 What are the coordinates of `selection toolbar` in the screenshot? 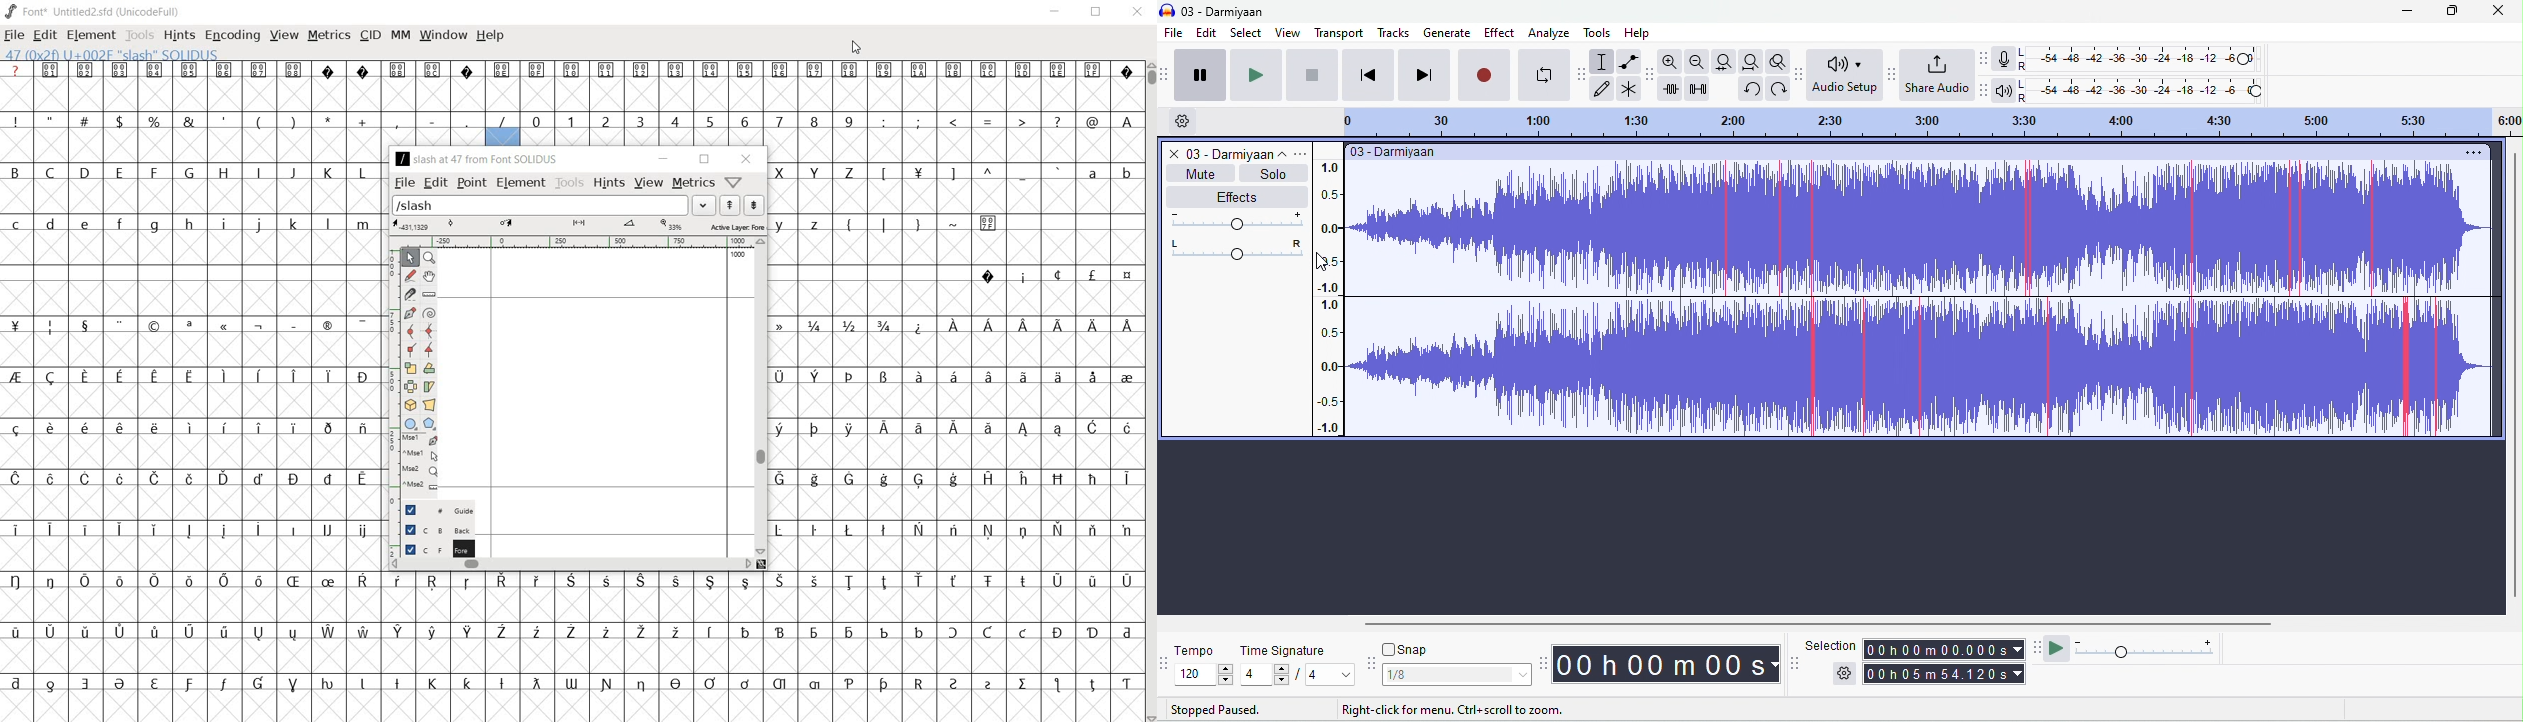 It's located at (1796, 664).